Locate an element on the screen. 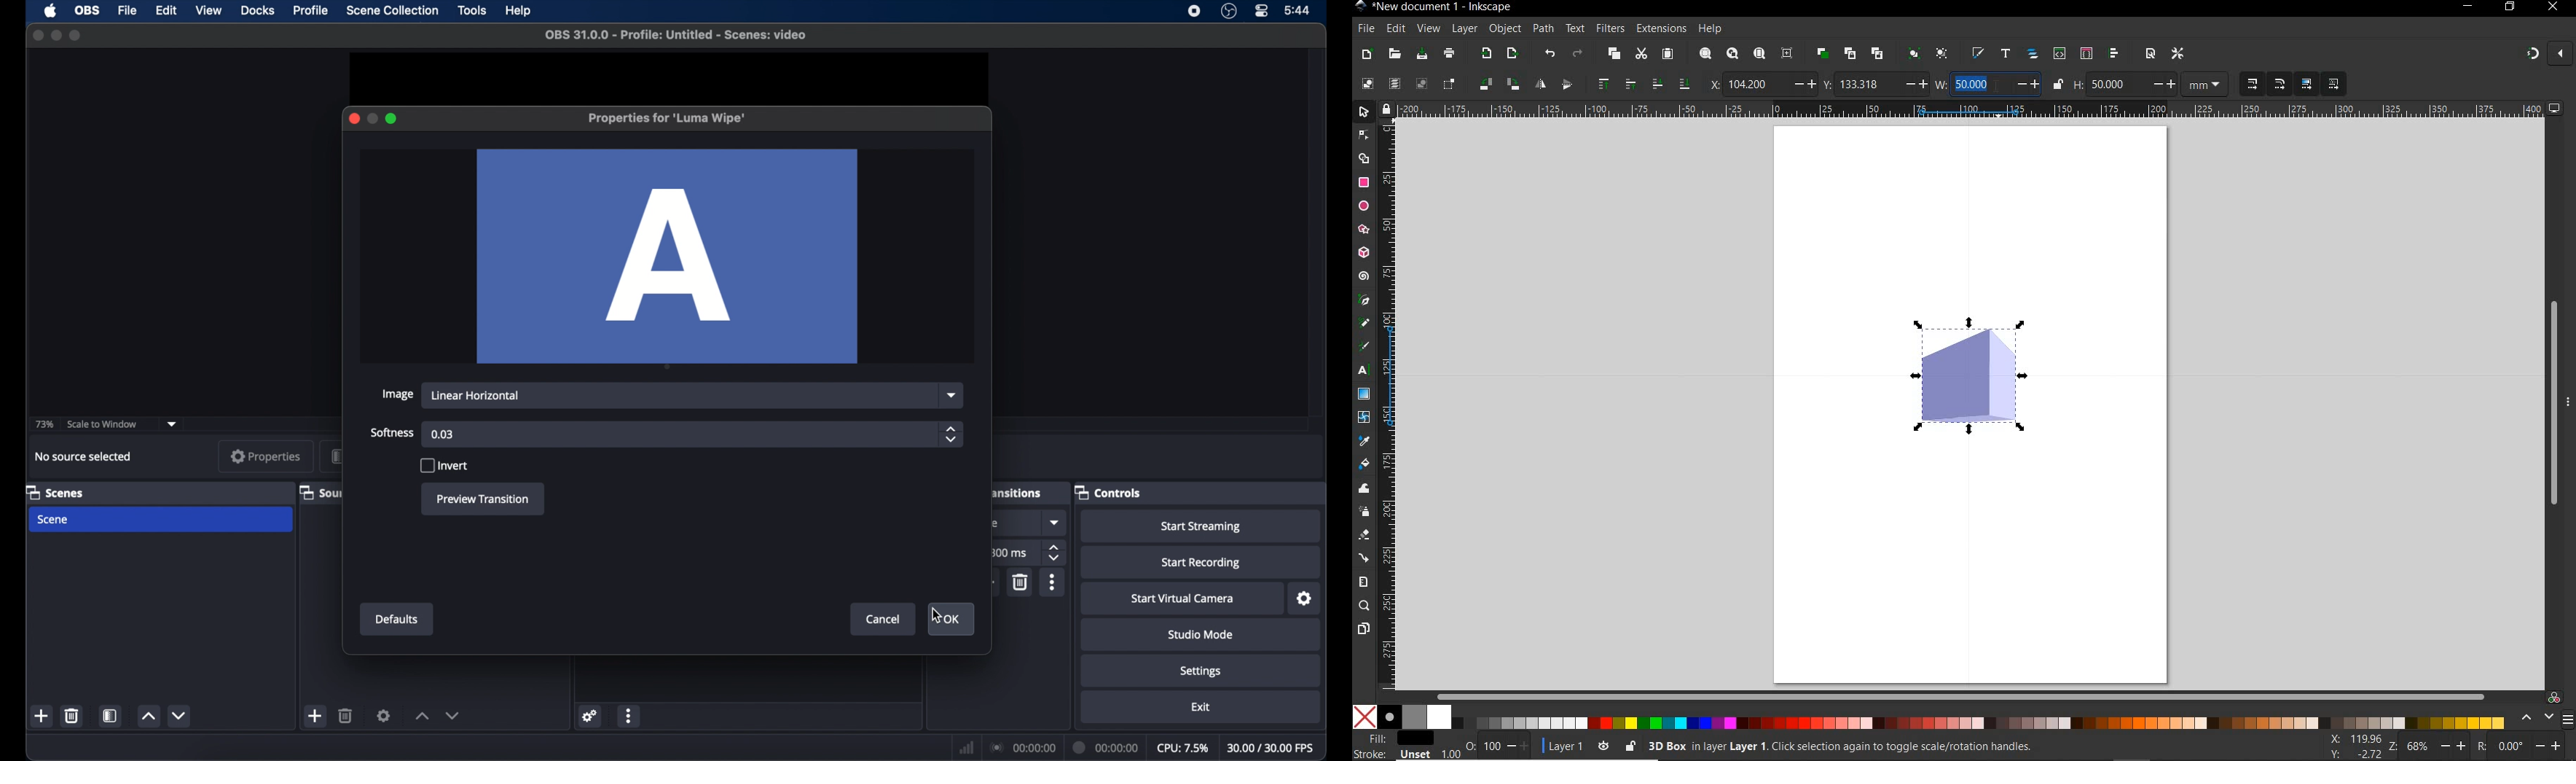  lock is located at coordinates (1386, 109).